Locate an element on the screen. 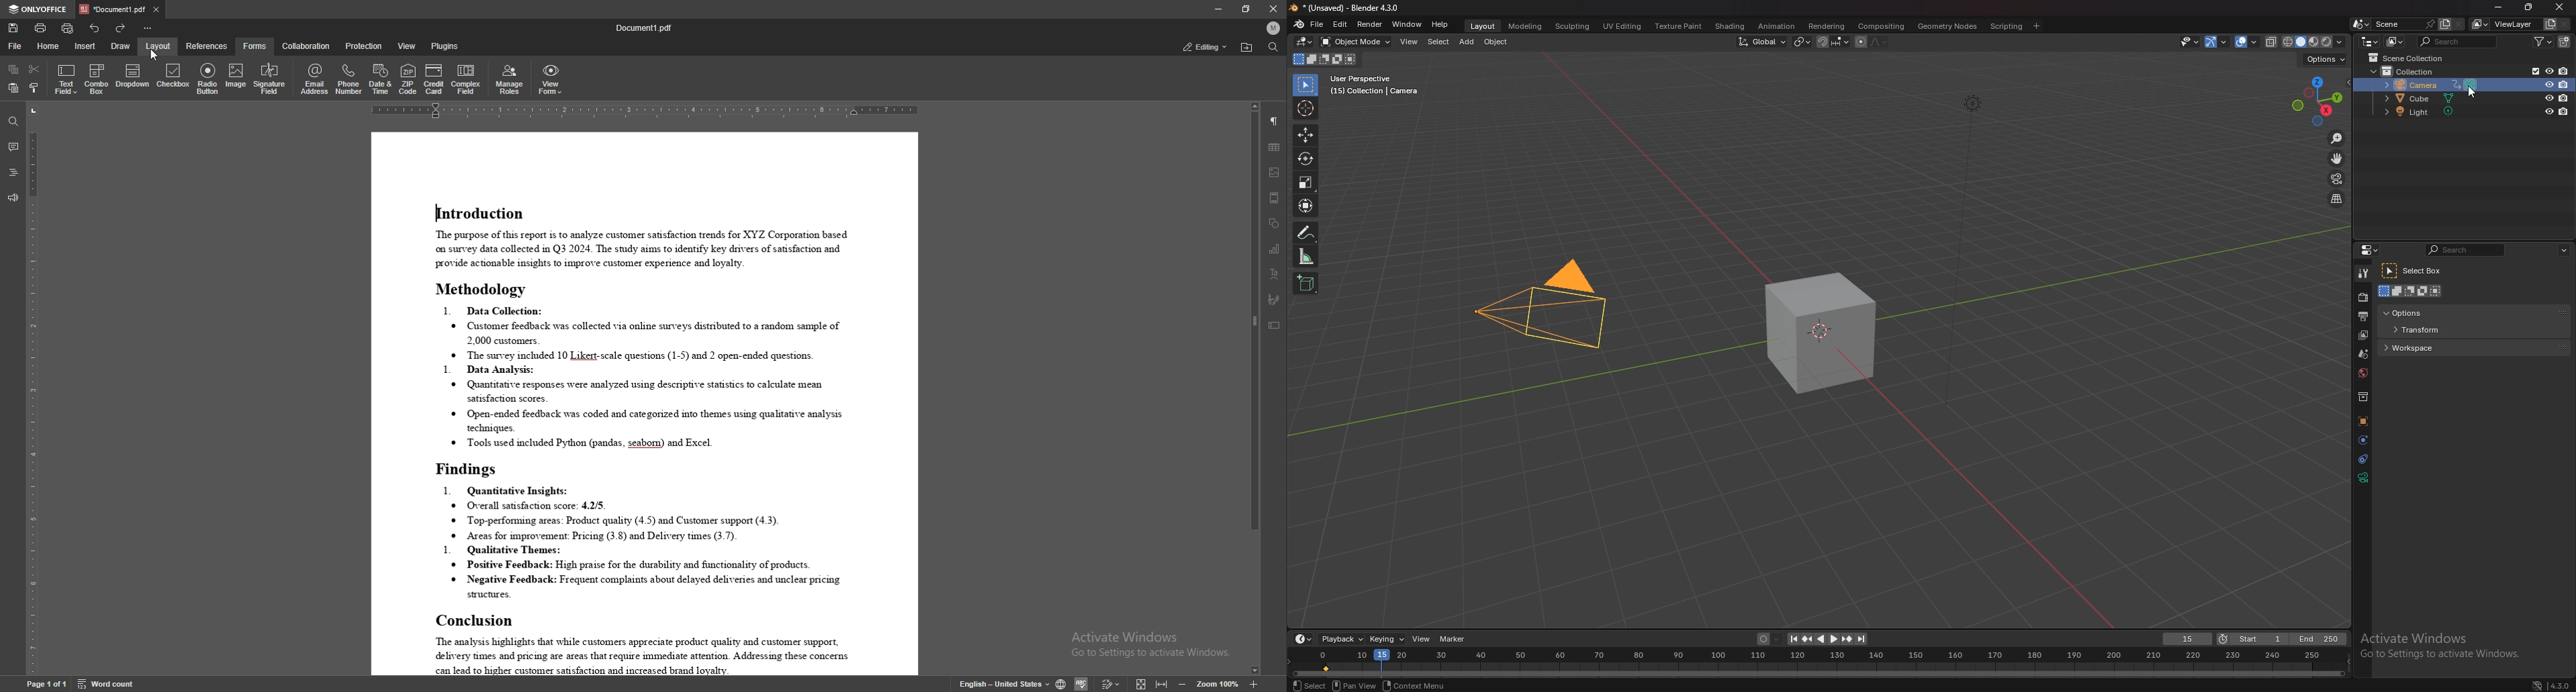 This screenshot has width=2576, height=700. scene is located at coordinates (2403, 24).